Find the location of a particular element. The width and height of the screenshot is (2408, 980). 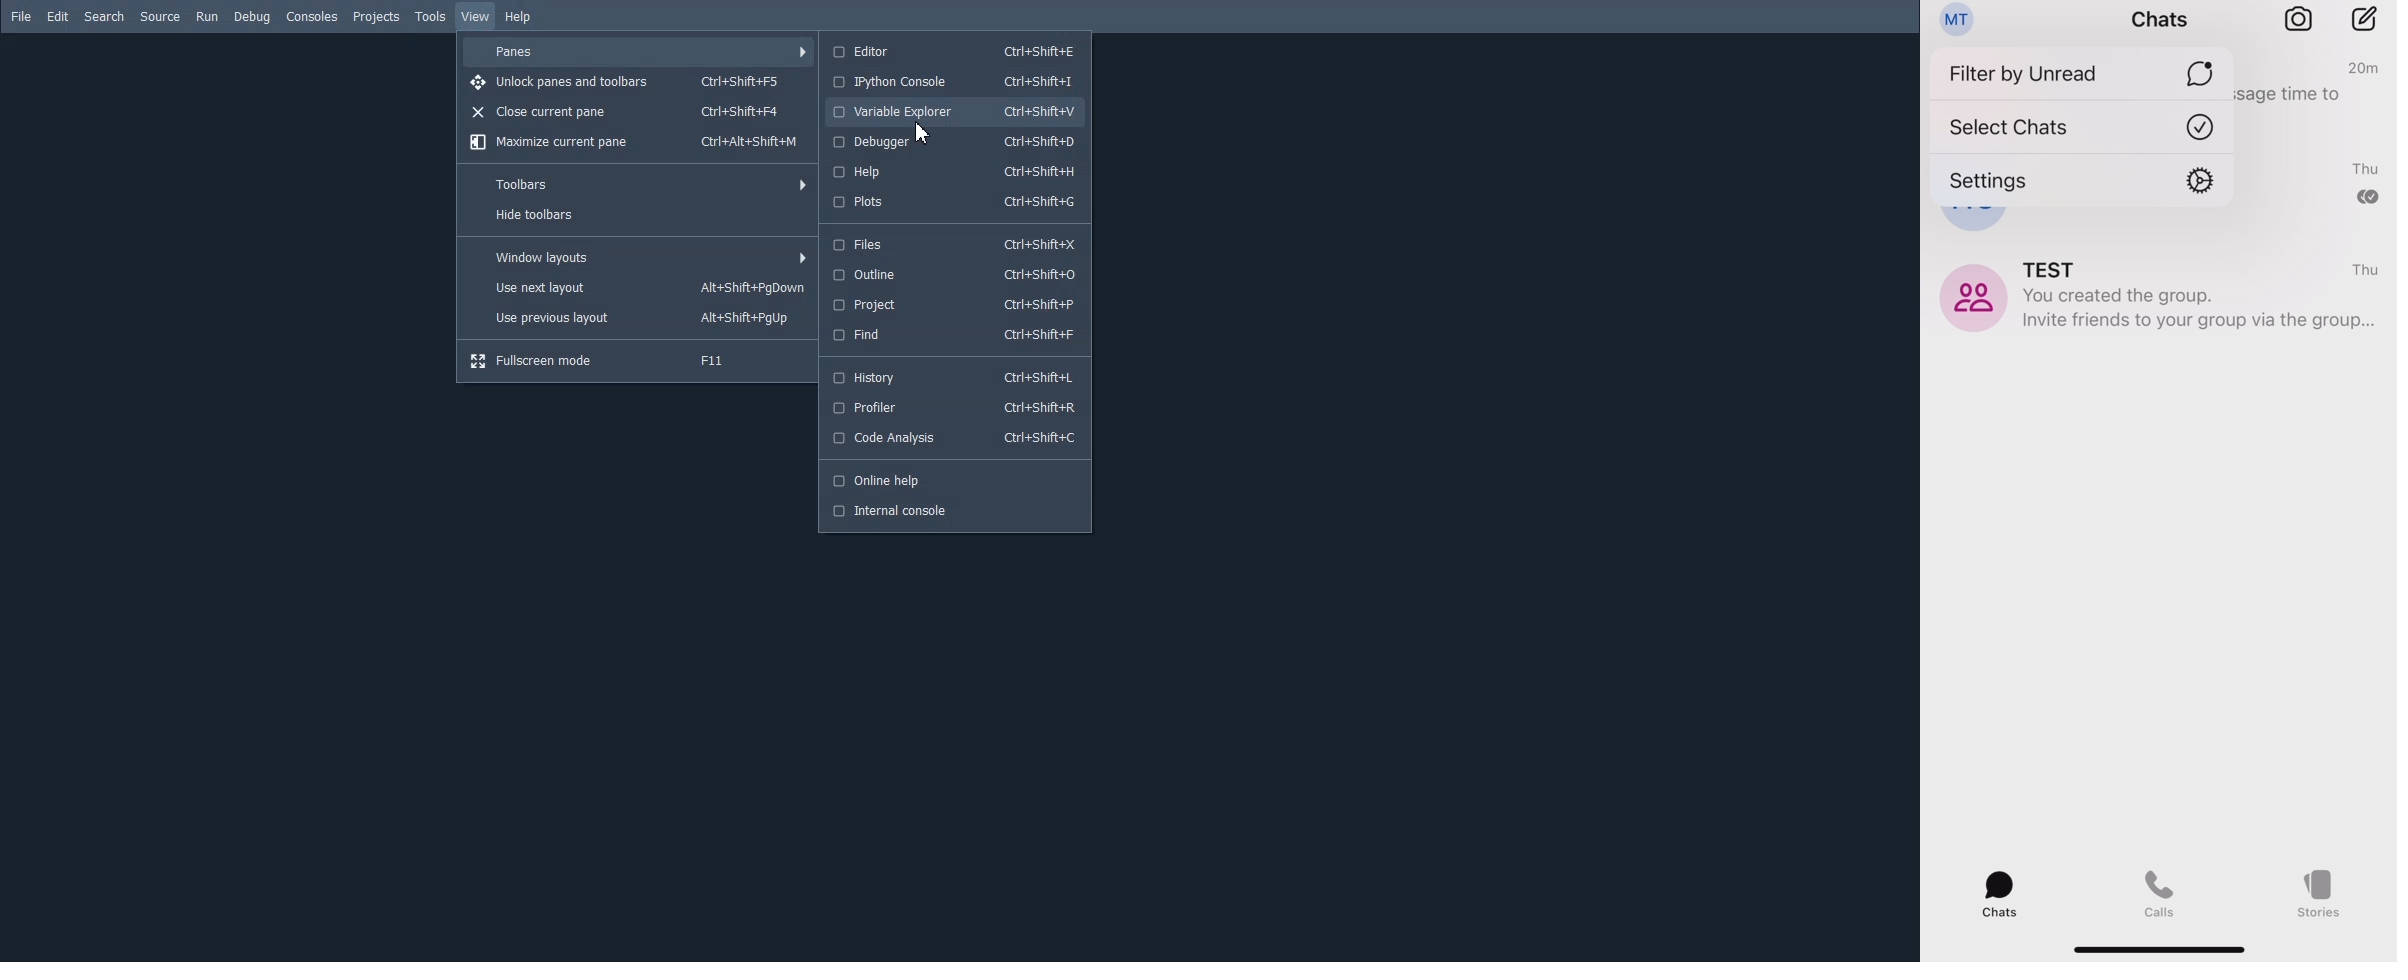

online help is located at coordinates (949, 479).